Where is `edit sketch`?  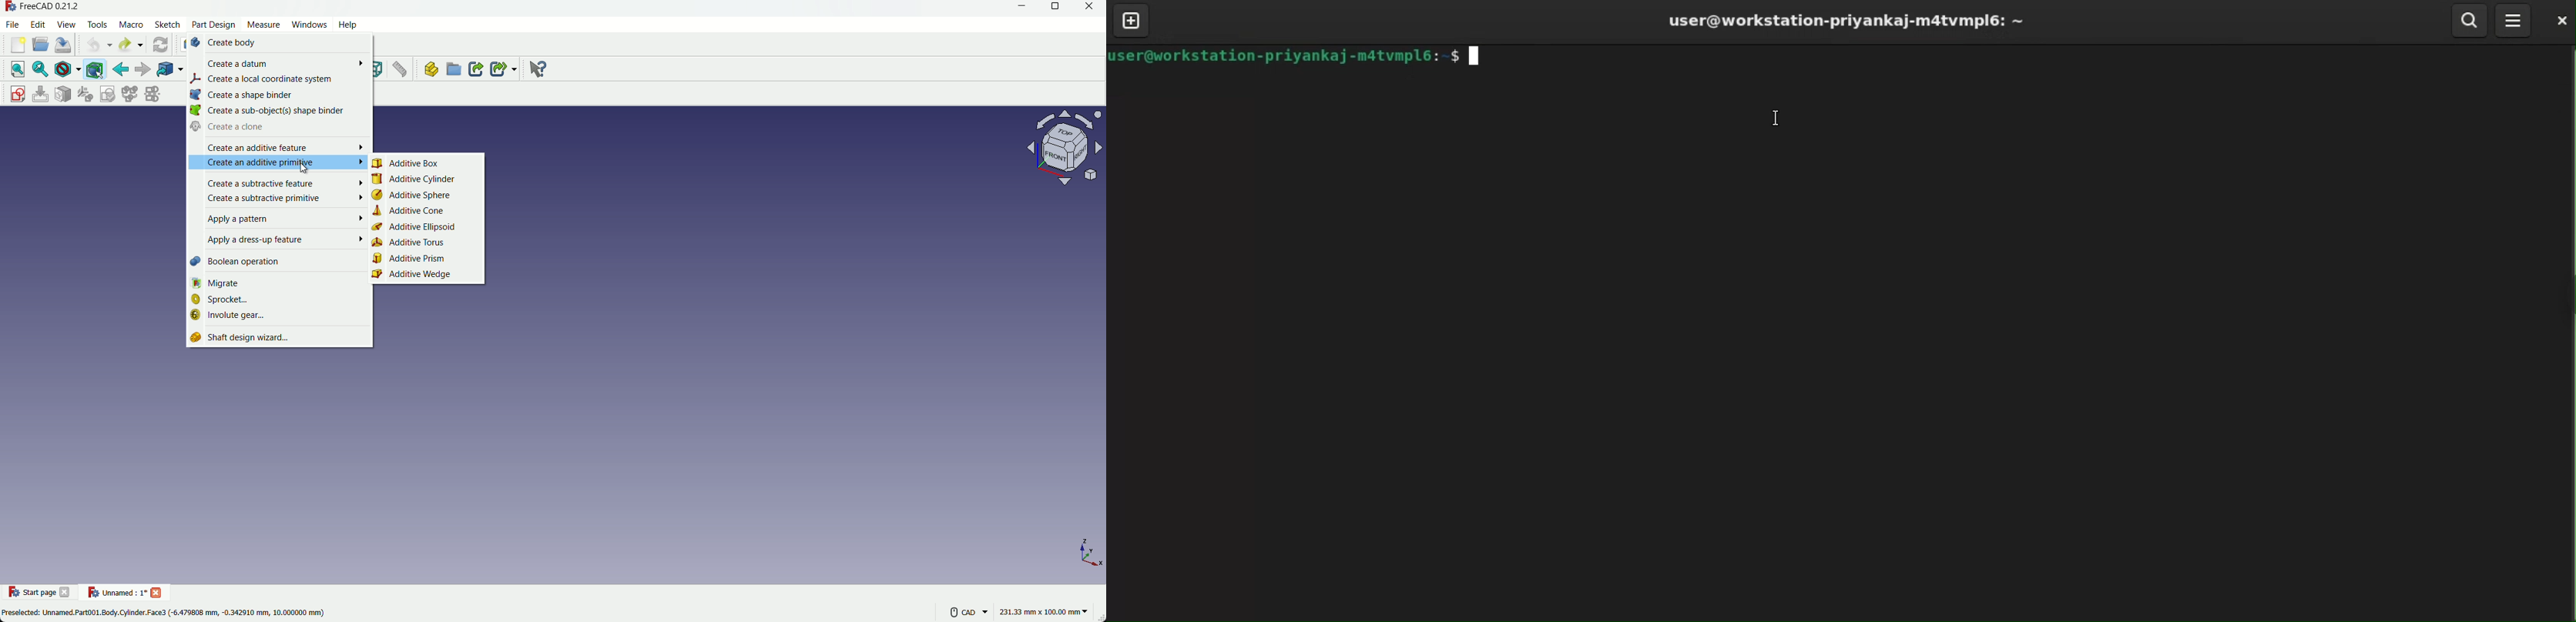
edit sketch is located at coordinates (41, 94).